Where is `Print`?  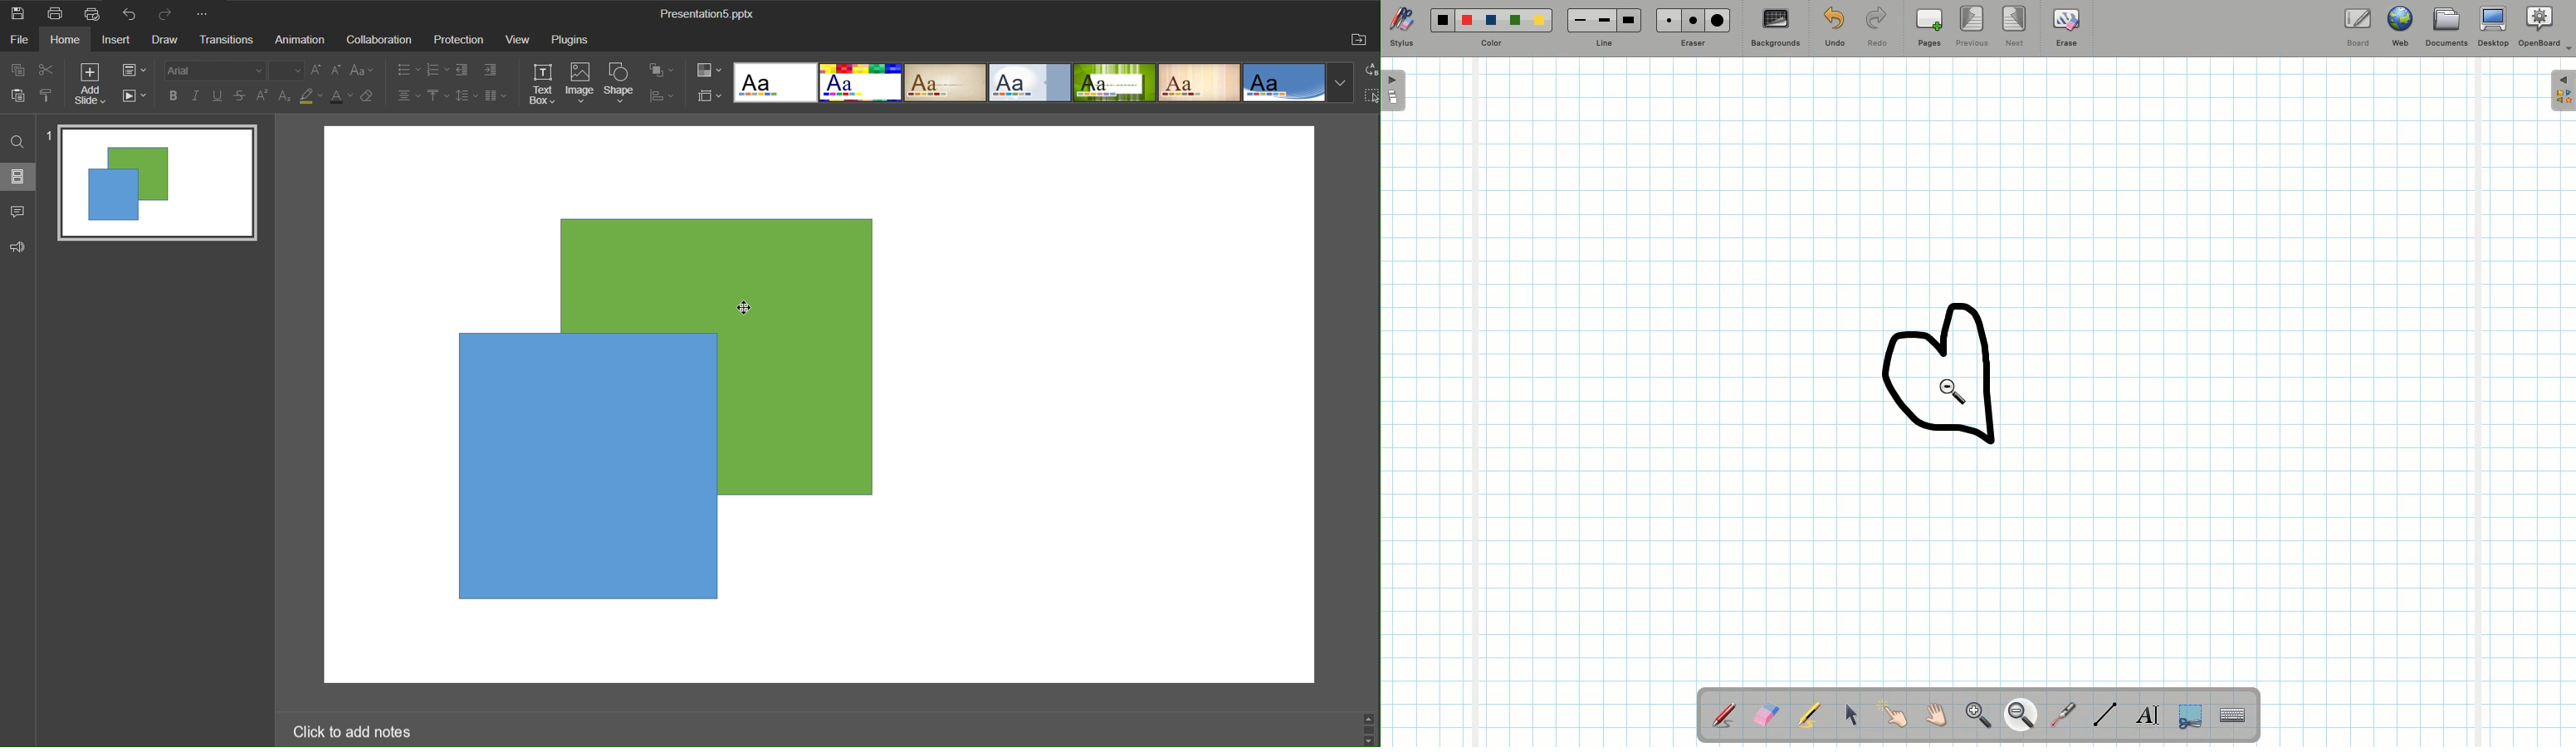 Print is located at coordinates (58, 13).